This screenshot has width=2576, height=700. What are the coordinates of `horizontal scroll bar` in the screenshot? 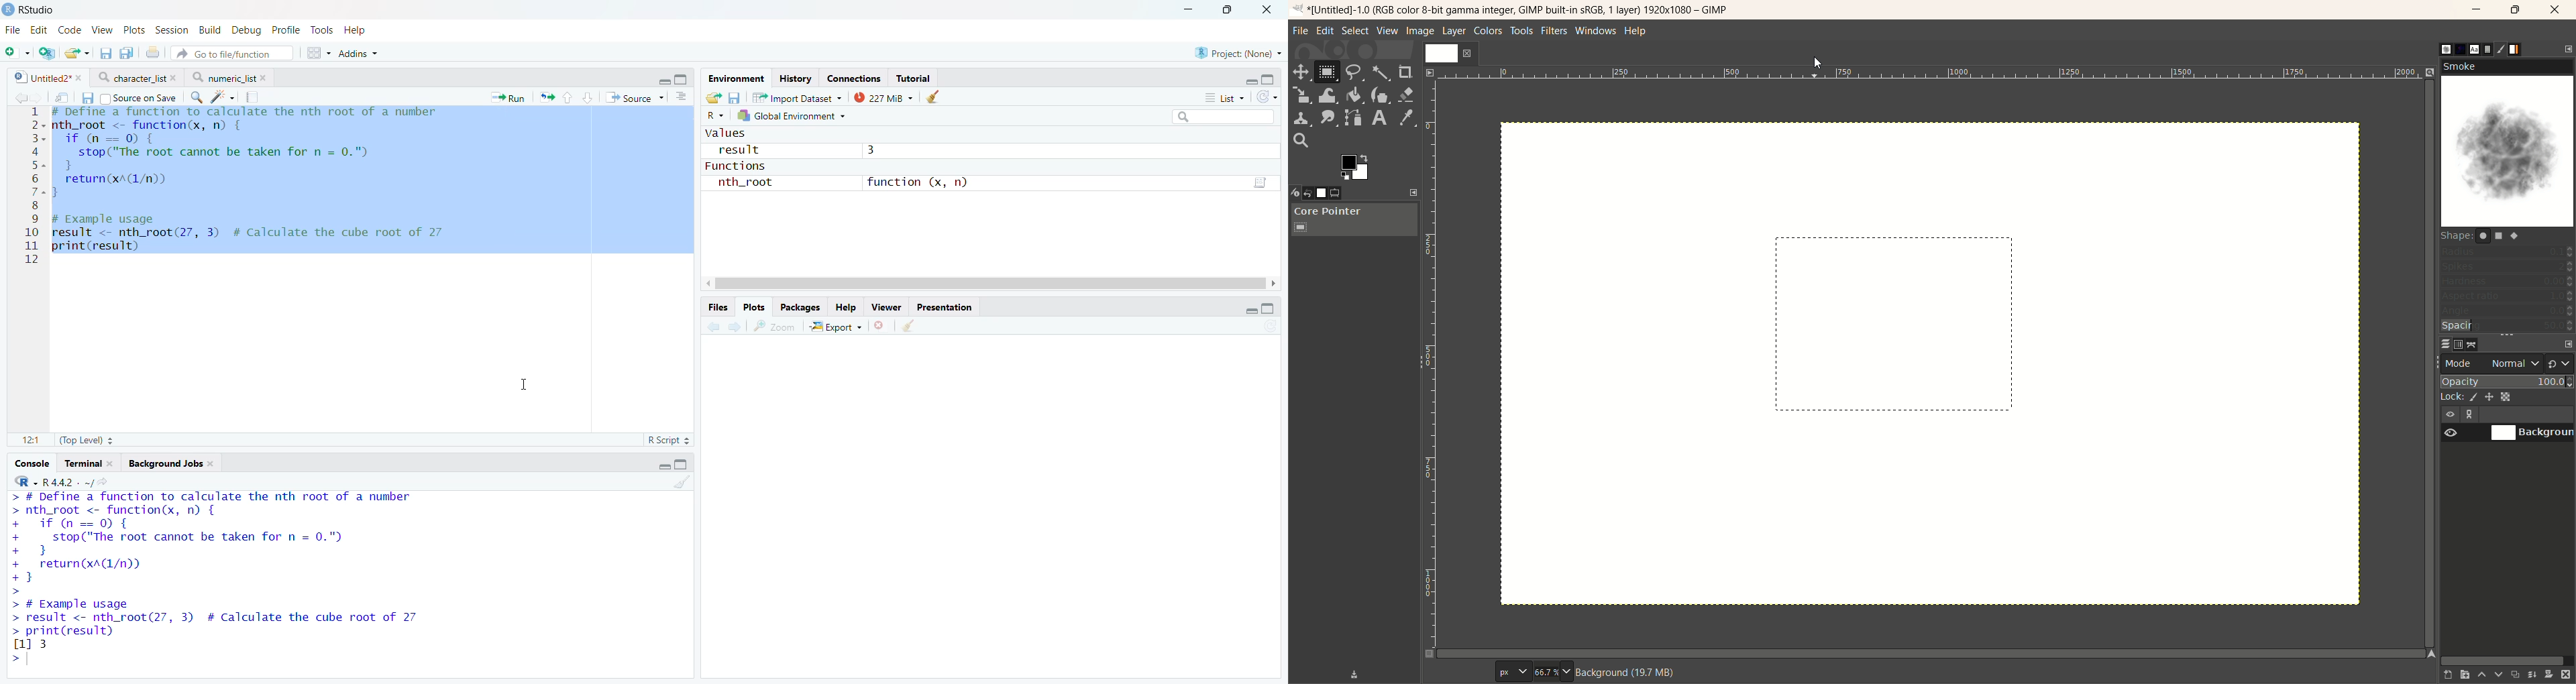 It's located at (2508, 663).